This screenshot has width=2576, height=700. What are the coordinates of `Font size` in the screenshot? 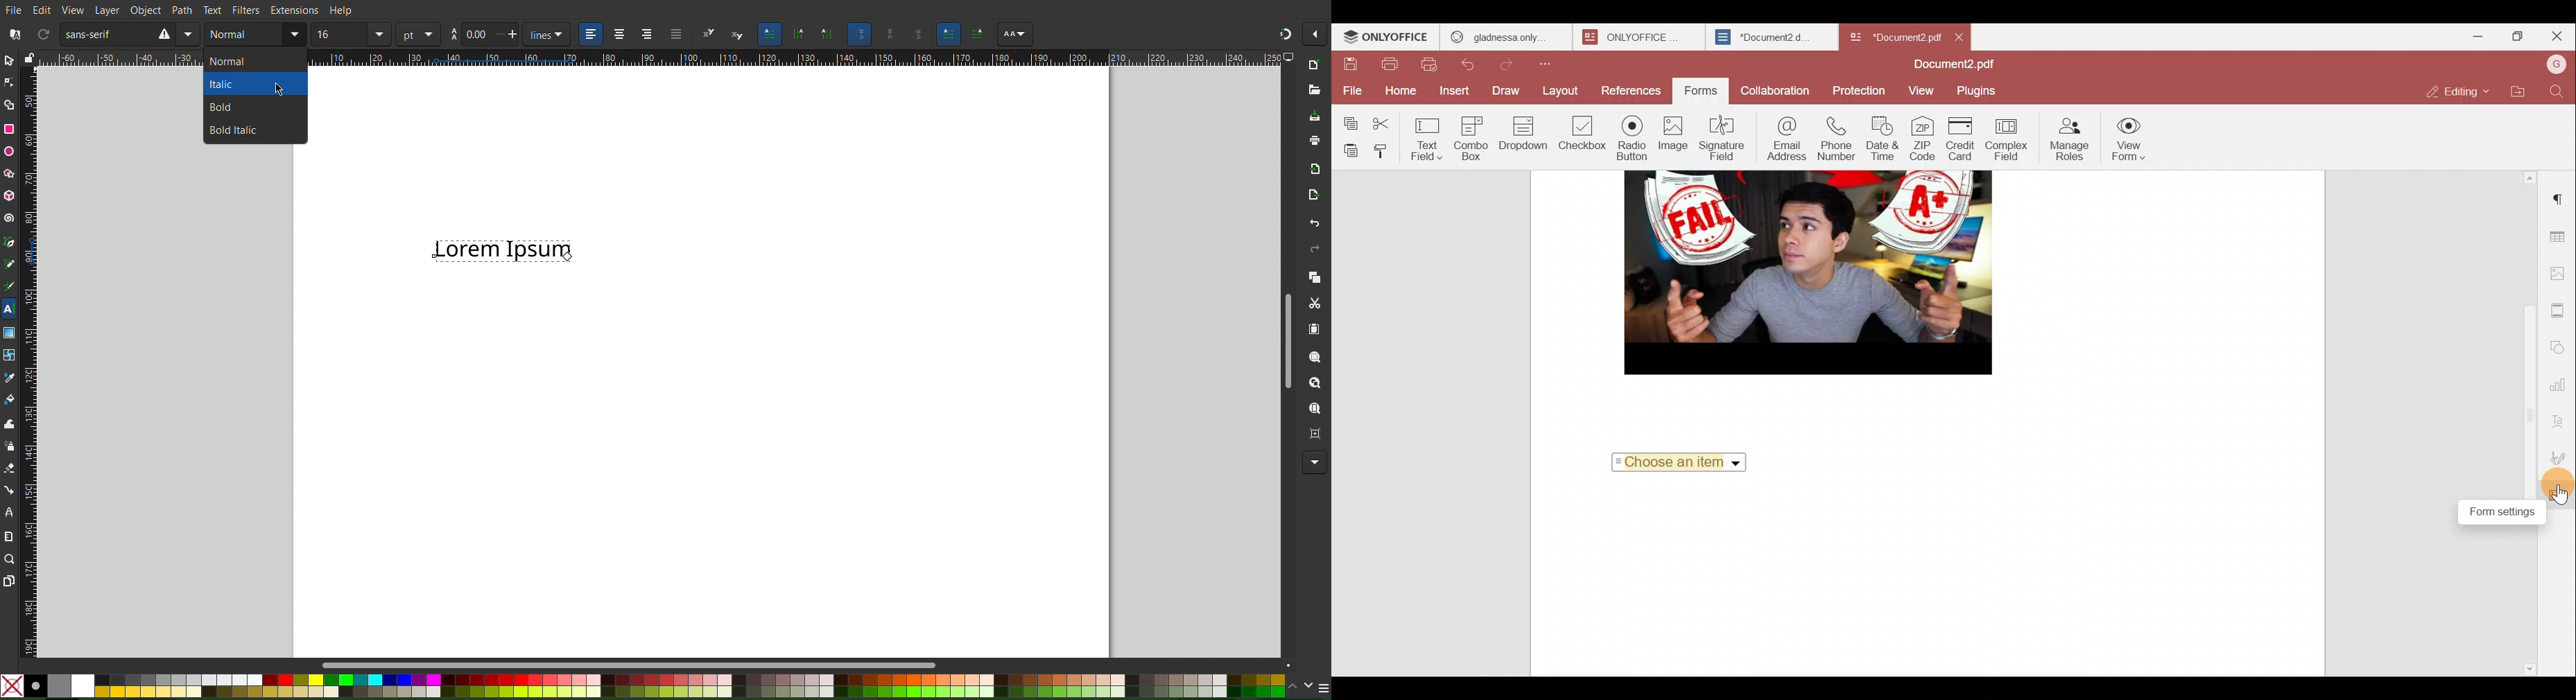 It's located at (351, 35).